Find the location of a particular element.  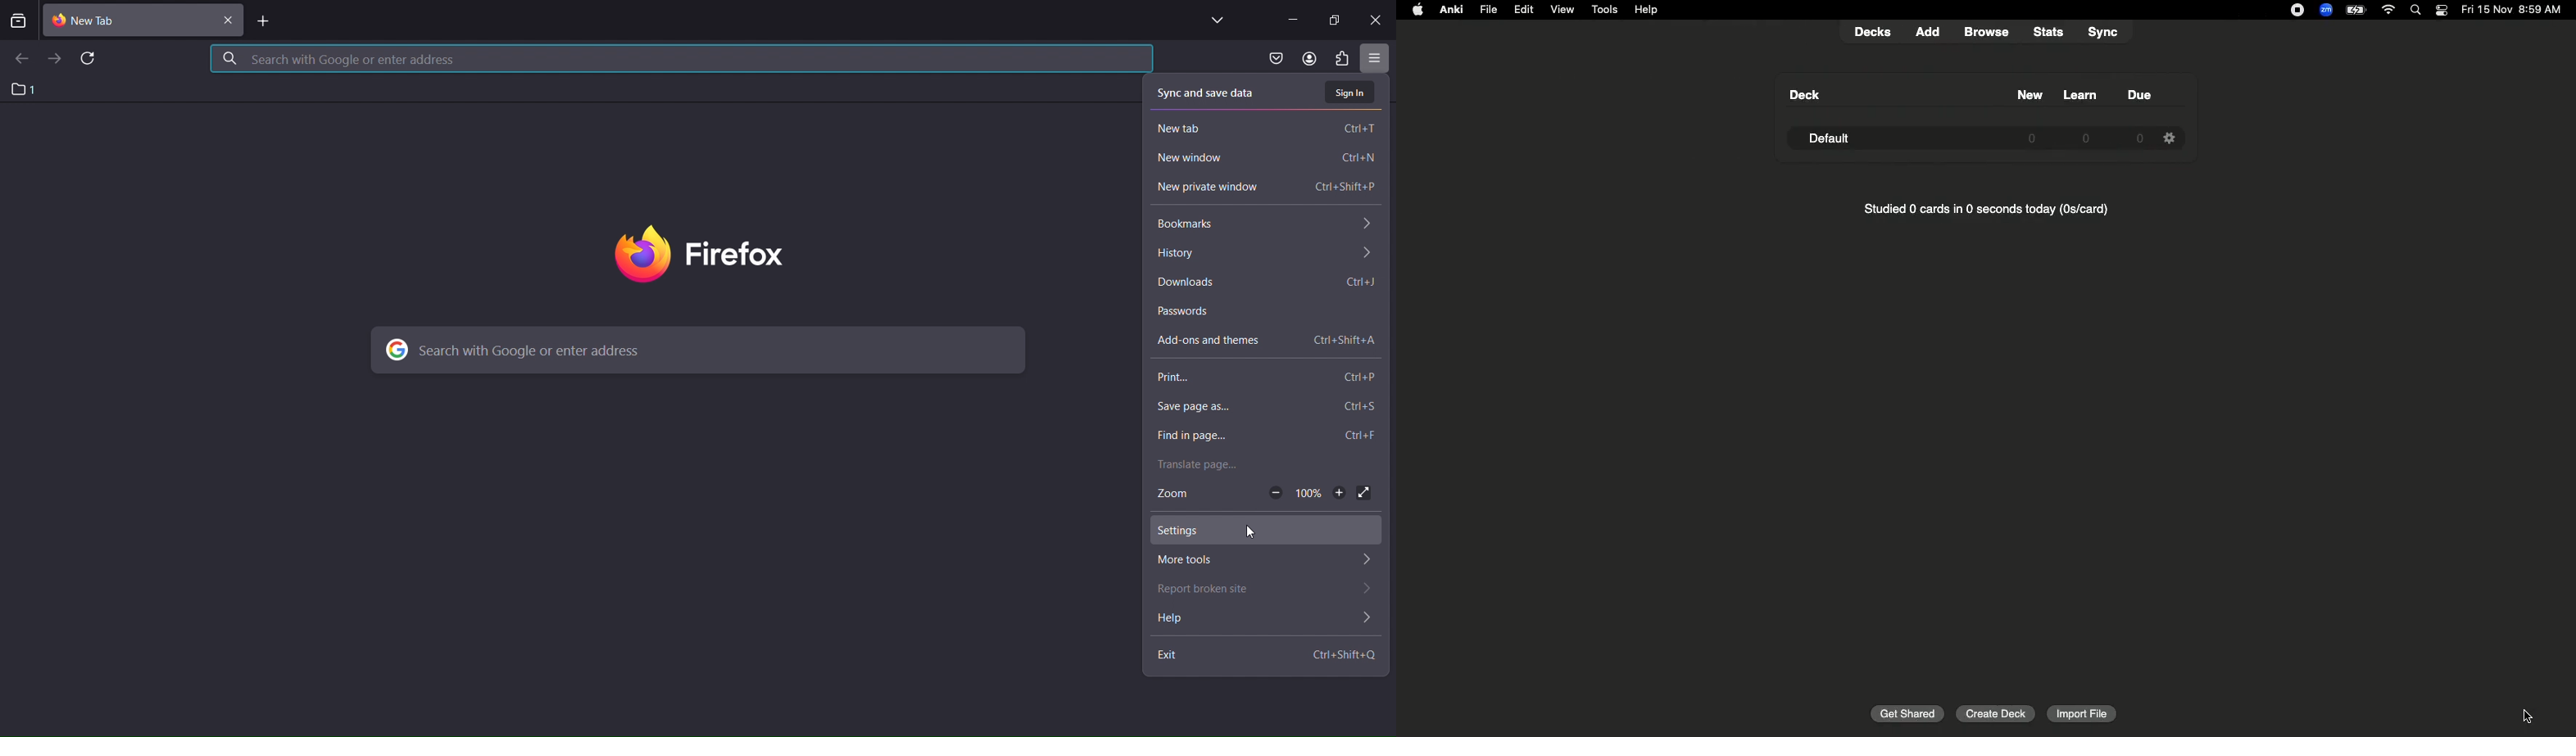

1 is located at coordinates (24, 89).